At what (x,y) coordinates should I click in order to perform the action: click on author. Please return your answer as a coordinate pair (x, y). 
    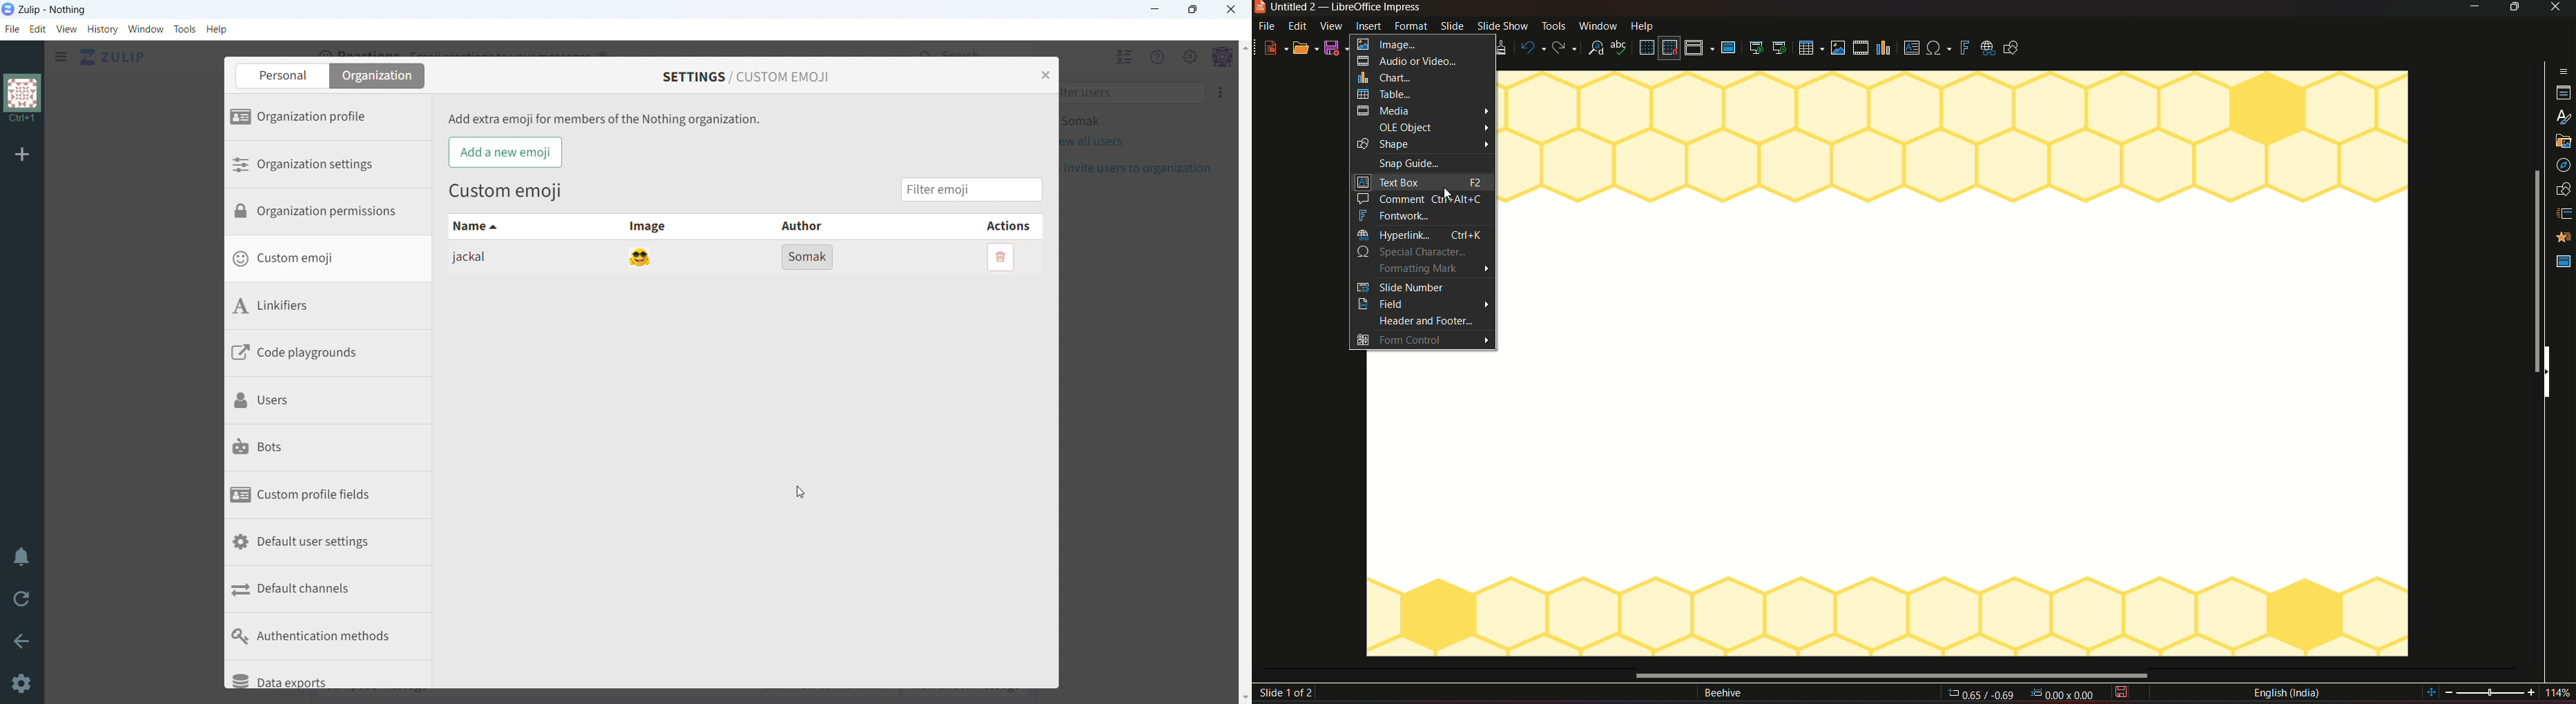
    Looking at the image, I should click on (804, 227).